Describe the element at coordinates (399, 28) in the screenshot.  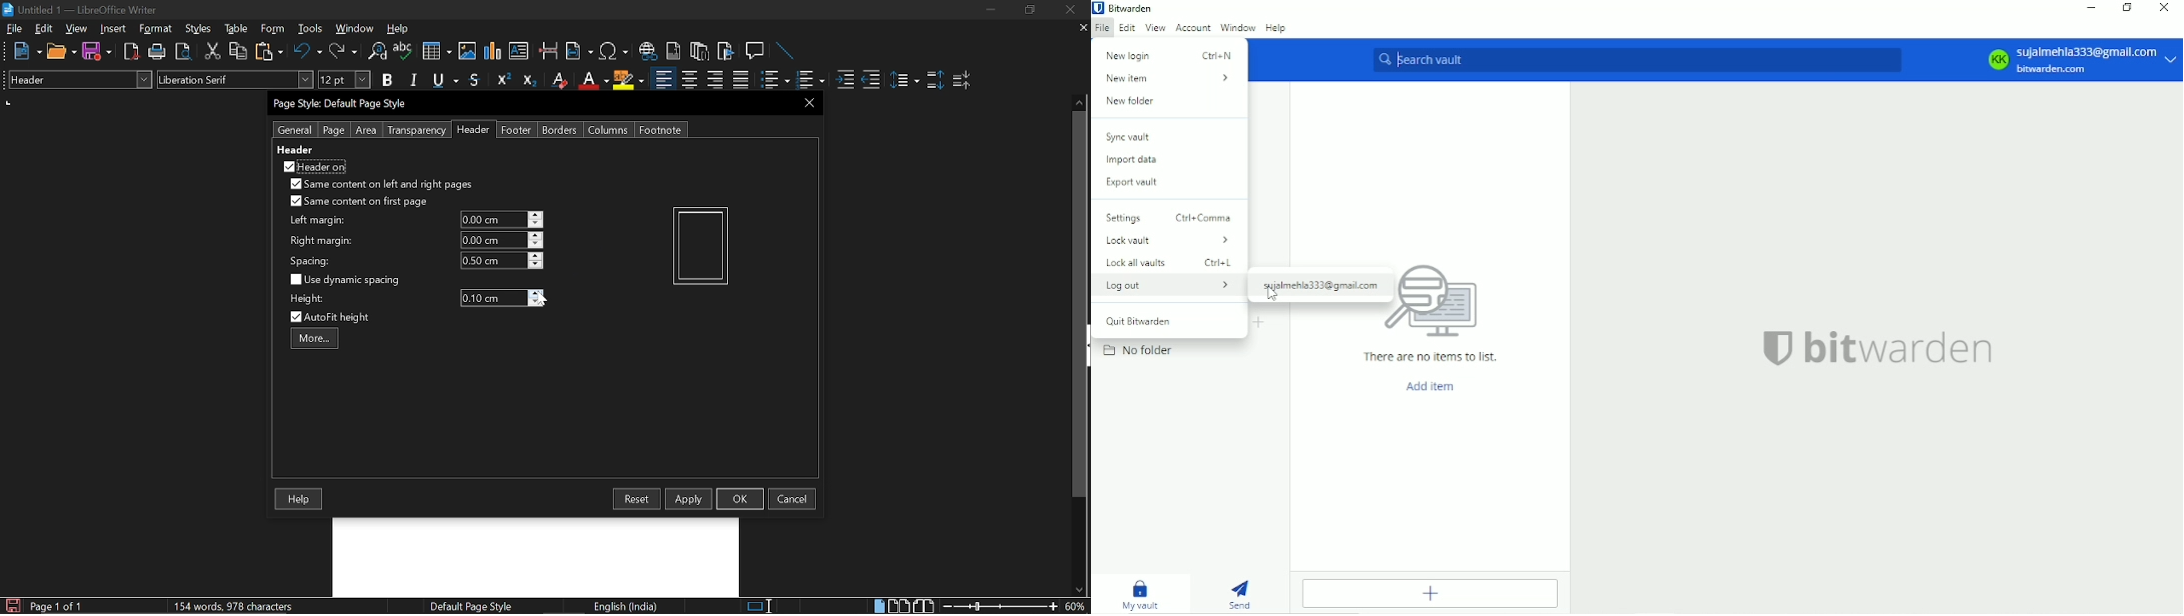
I see `HElp` at that location.